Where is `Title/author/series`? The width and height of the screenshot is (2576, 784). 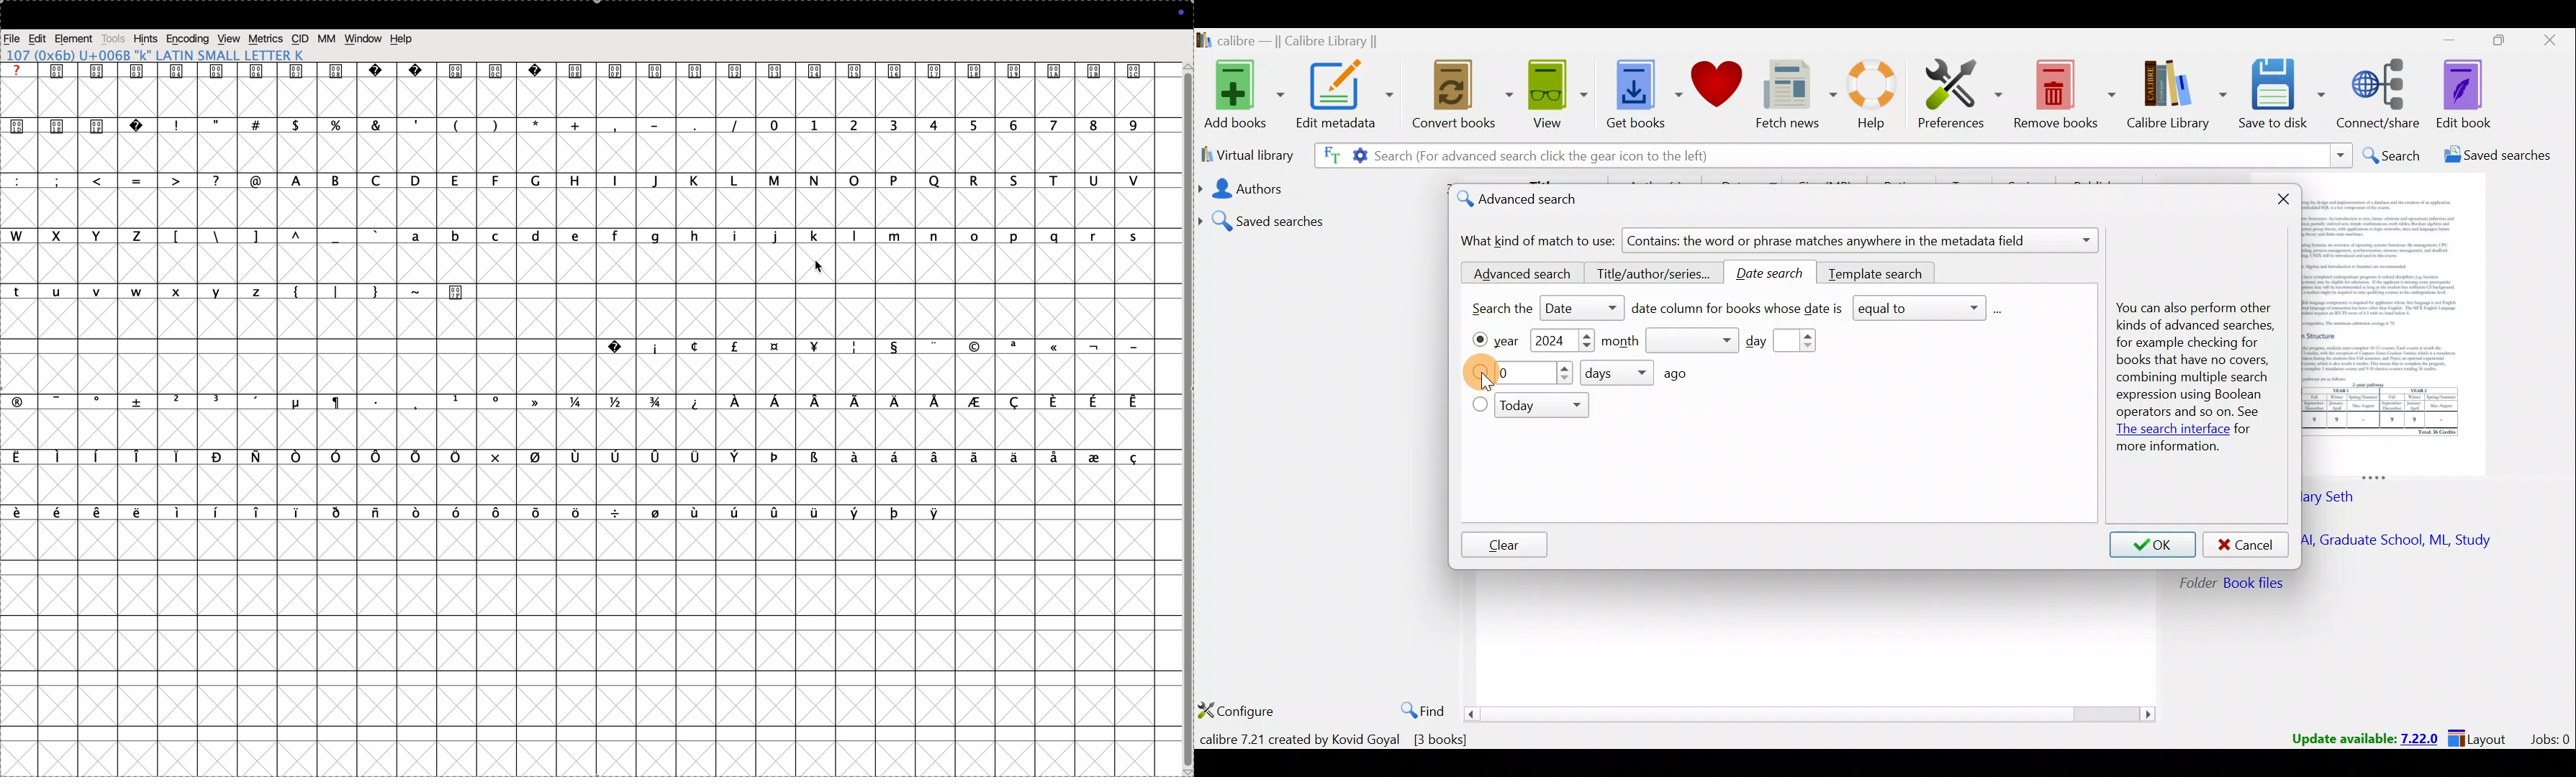
Title/author/series is located at coordinates (1655, 275).